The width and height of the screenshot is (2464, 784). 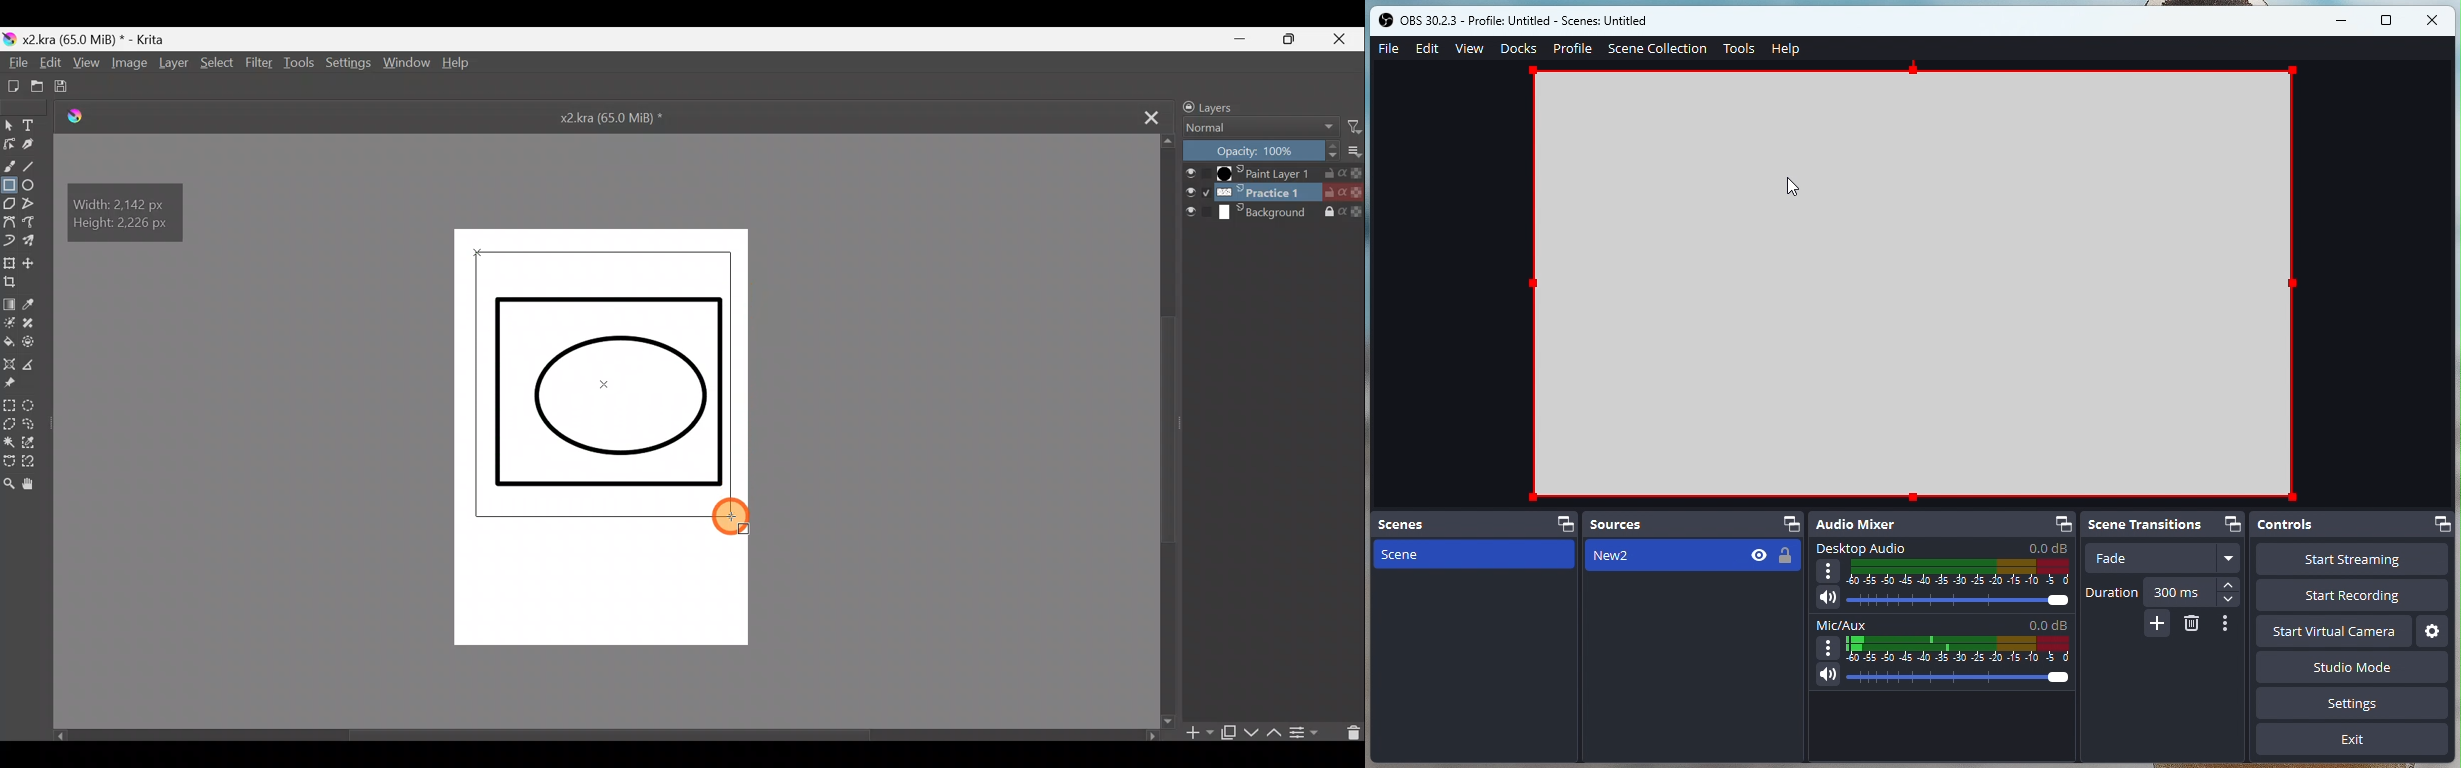 I want to click on Dynamic brush tool, so click(x=9, y=241).